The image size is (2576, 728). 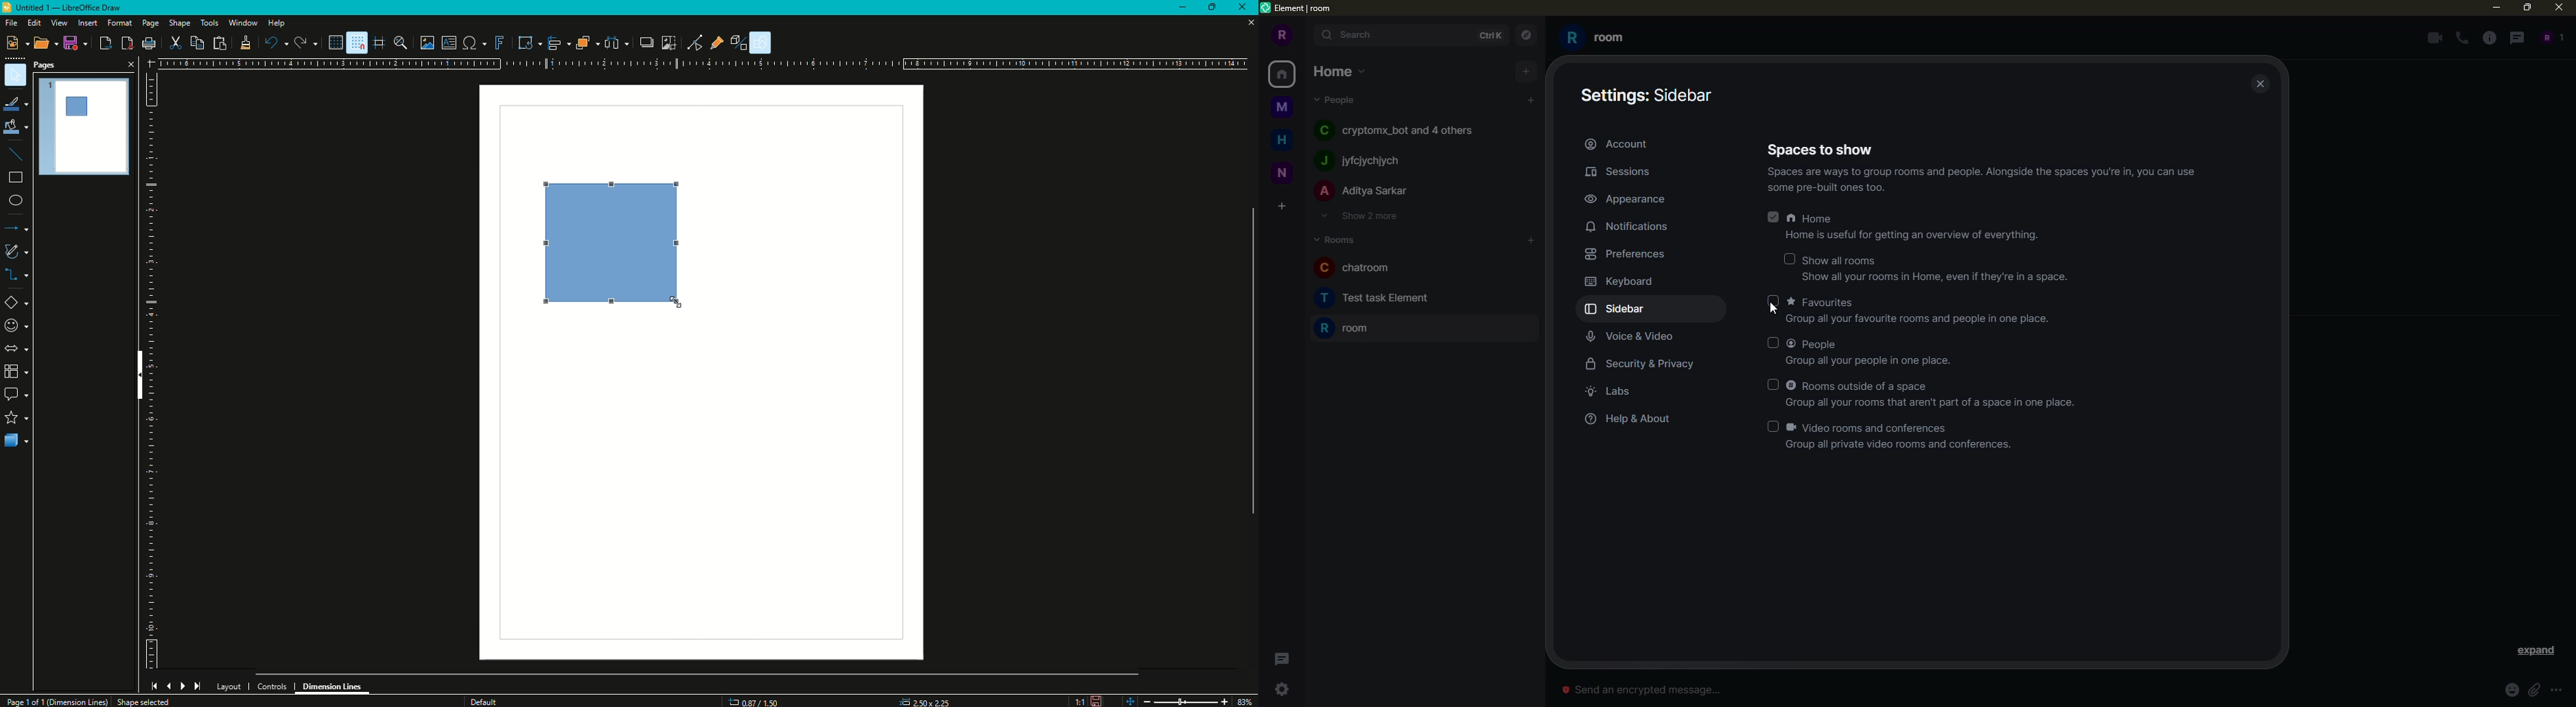 What do you see at coordinates (1873, 427) in the screenshot?
I see `video rooms` at bounding box center [1873, 427].